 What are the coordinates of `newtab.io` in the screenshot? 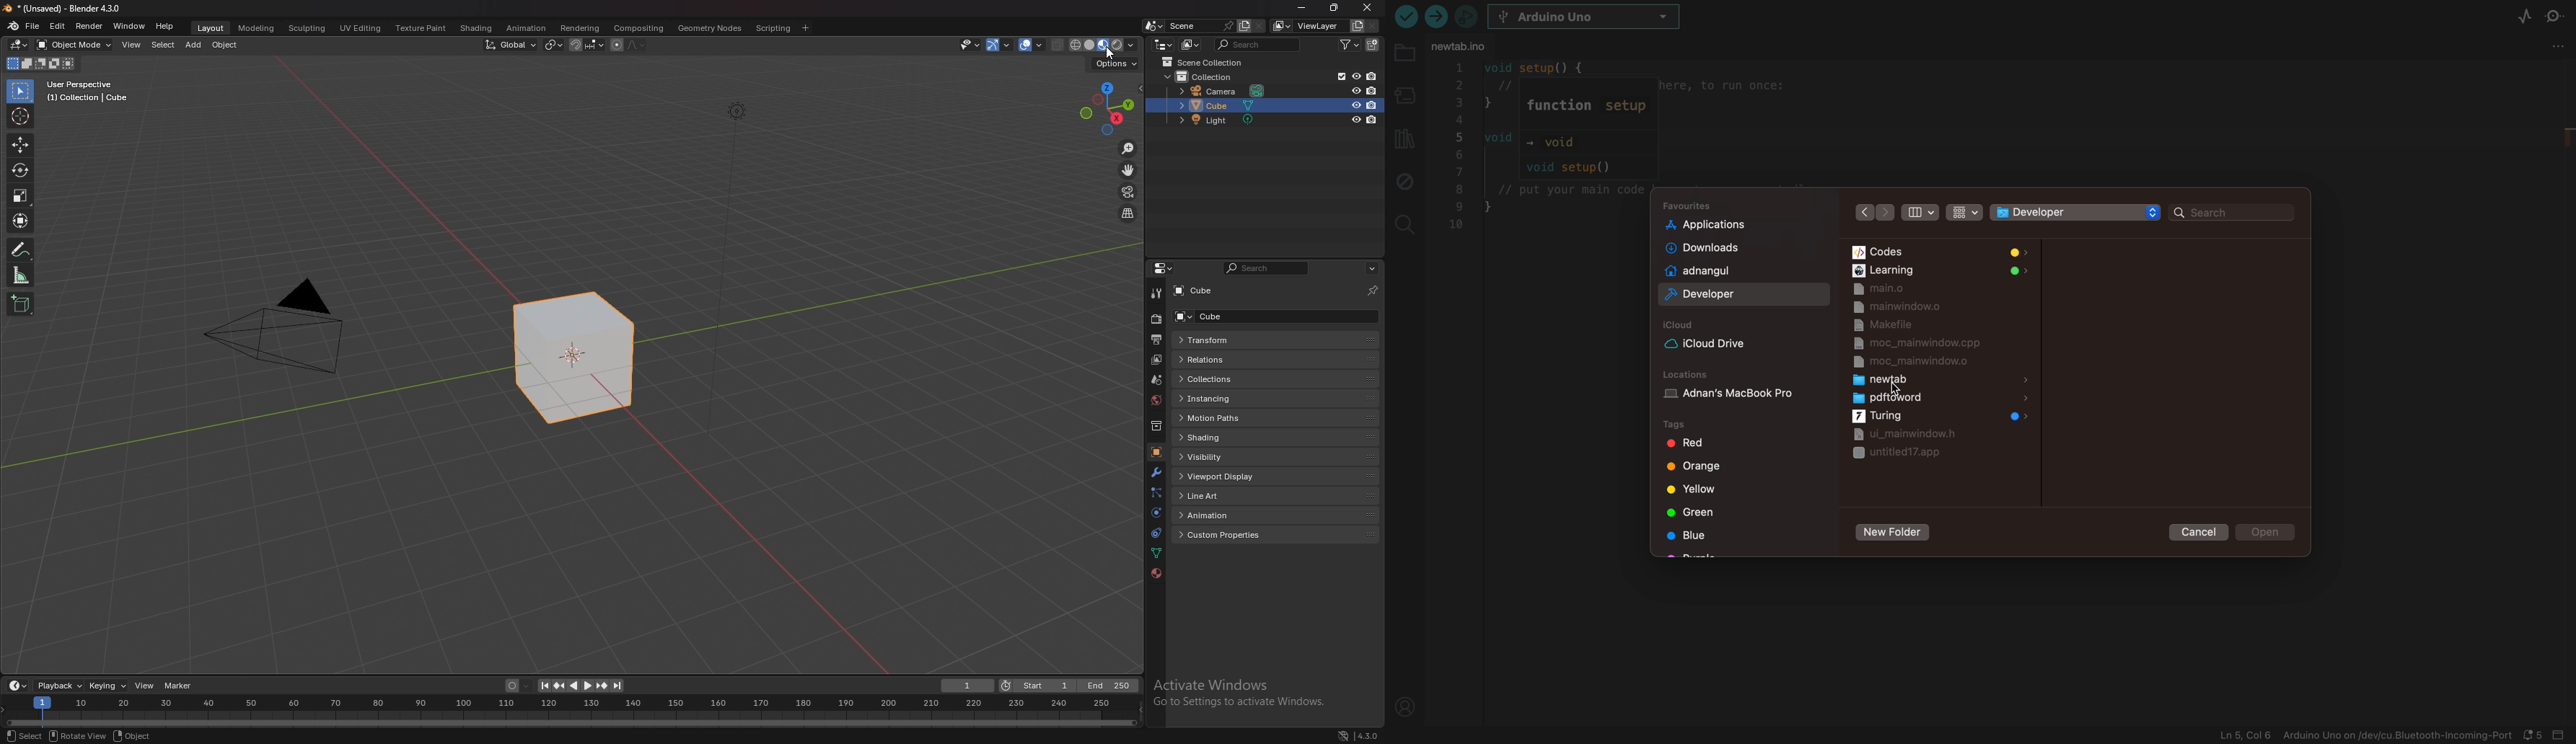 It's located at (1466, 44).